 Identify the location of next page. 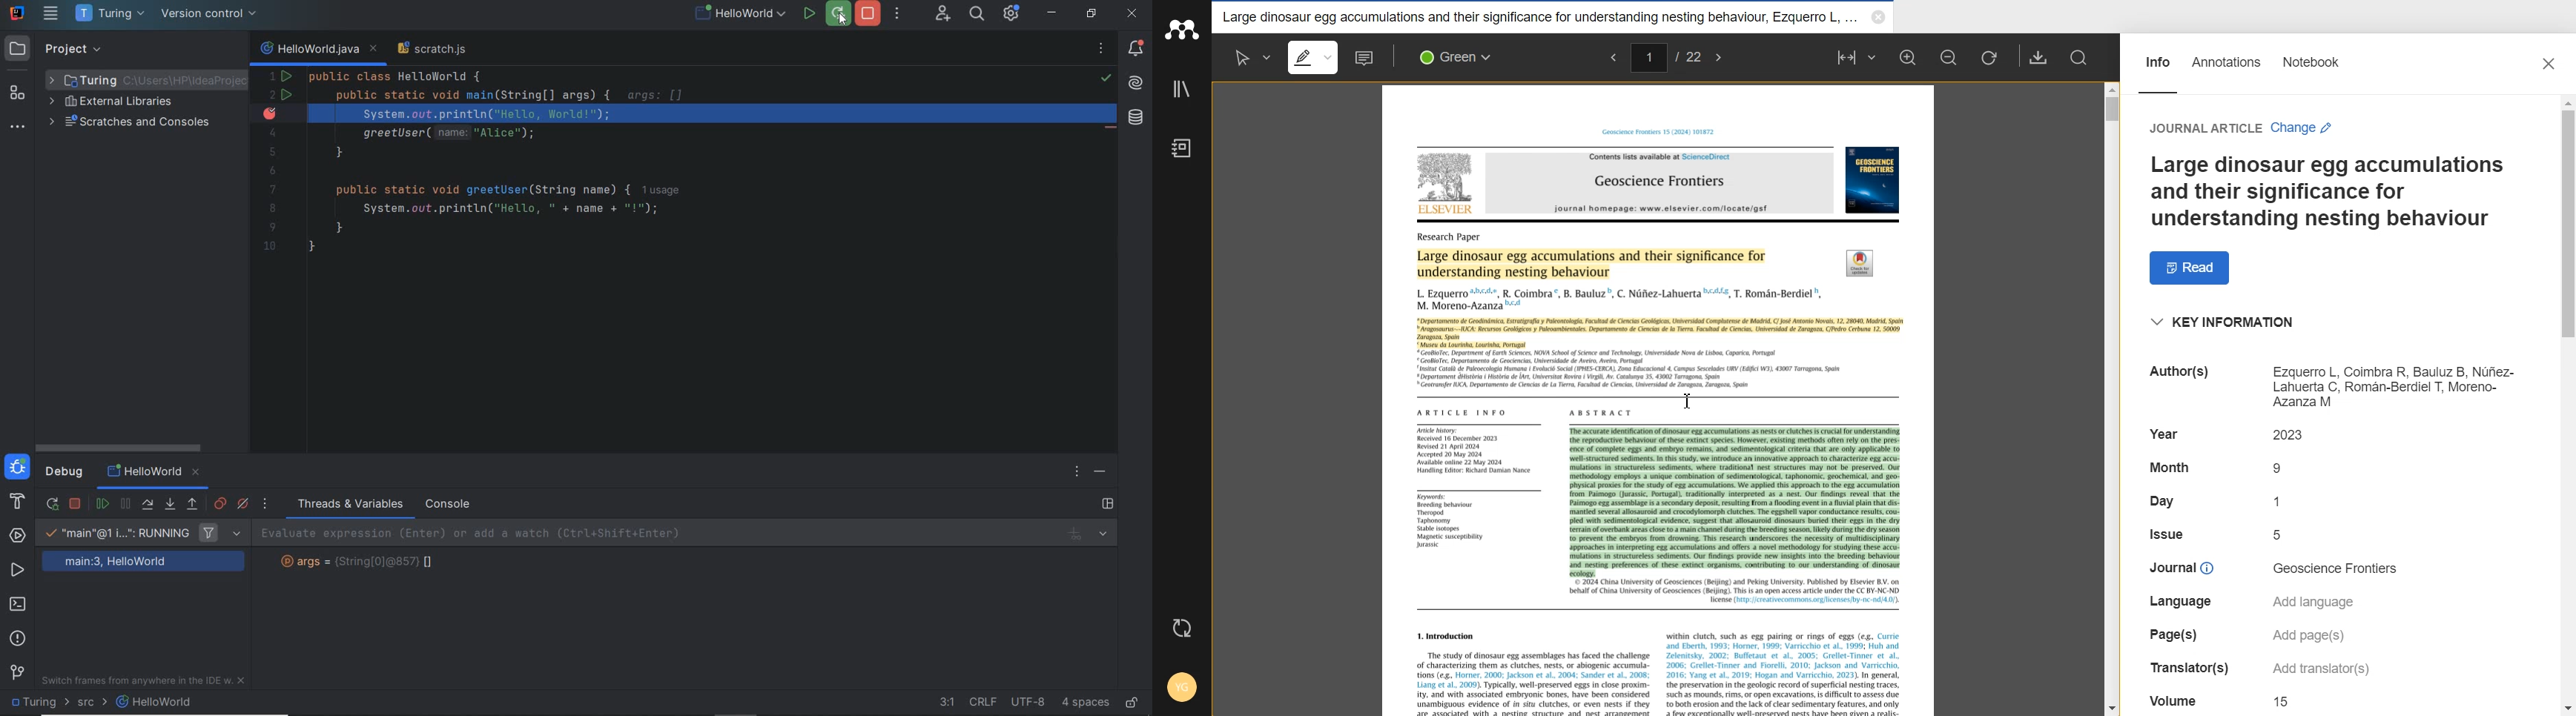
(1720, 56).